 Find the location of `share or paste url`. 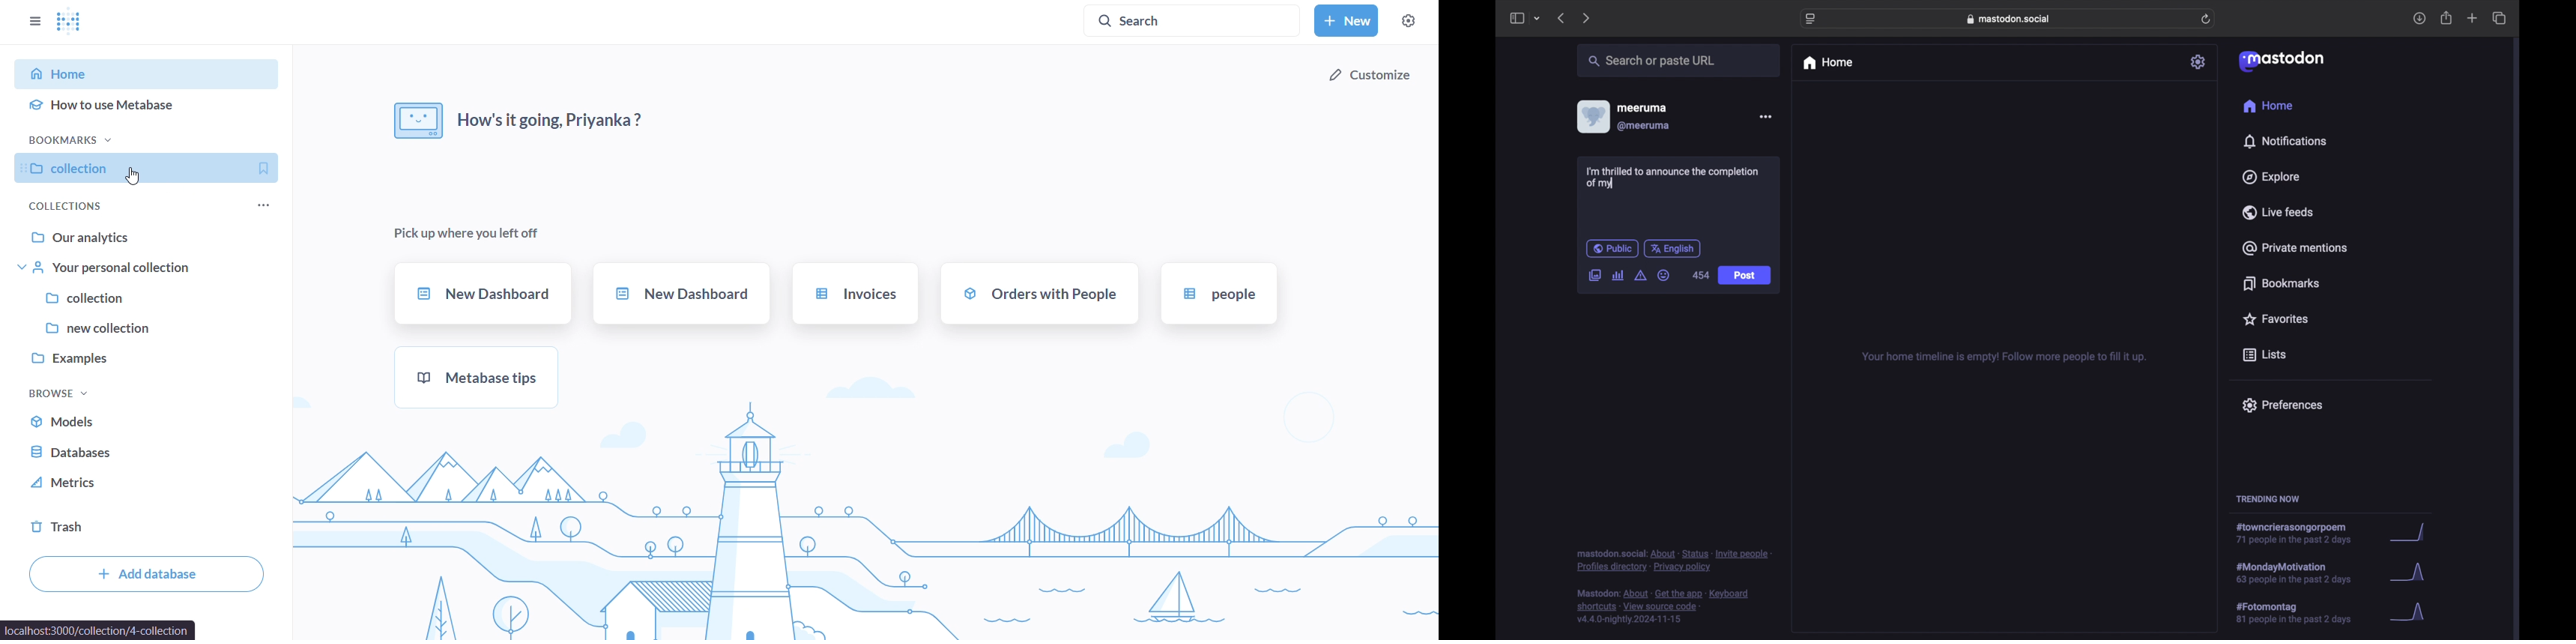

share or paste url is located at coordinates (1652, 60).